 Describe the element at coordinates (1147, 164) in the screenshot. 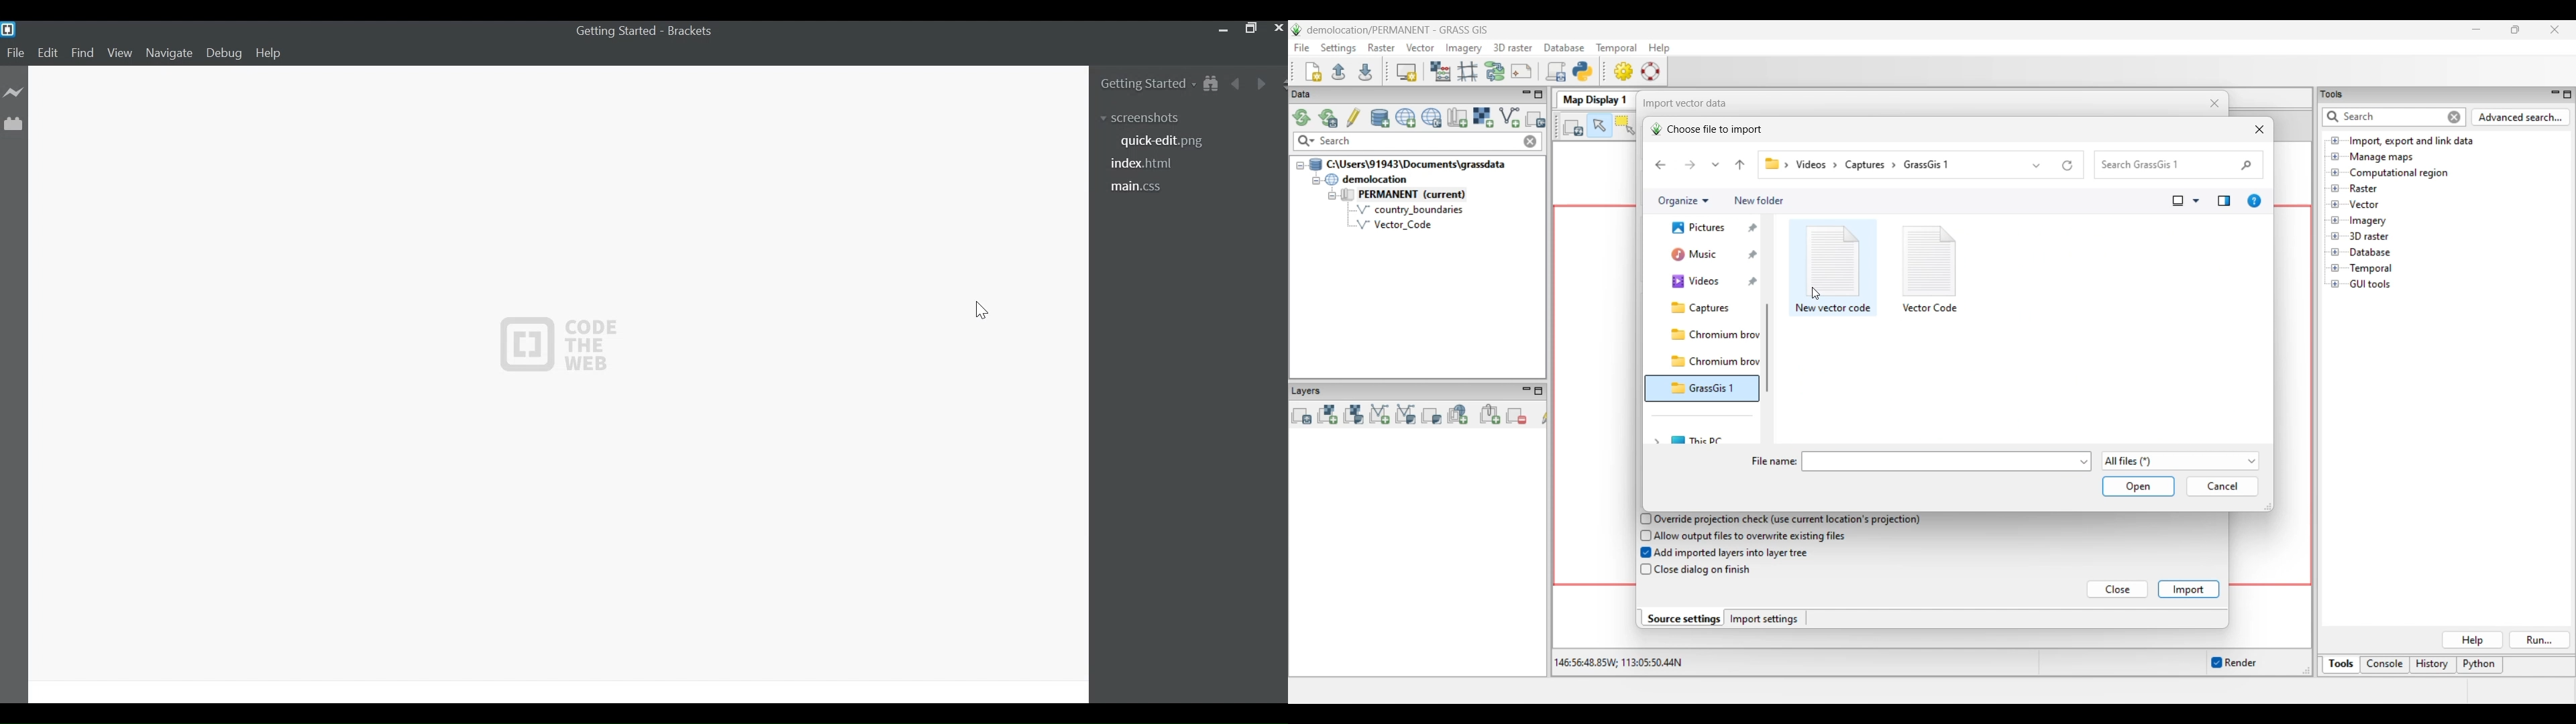

I see `html navigation` at that location.